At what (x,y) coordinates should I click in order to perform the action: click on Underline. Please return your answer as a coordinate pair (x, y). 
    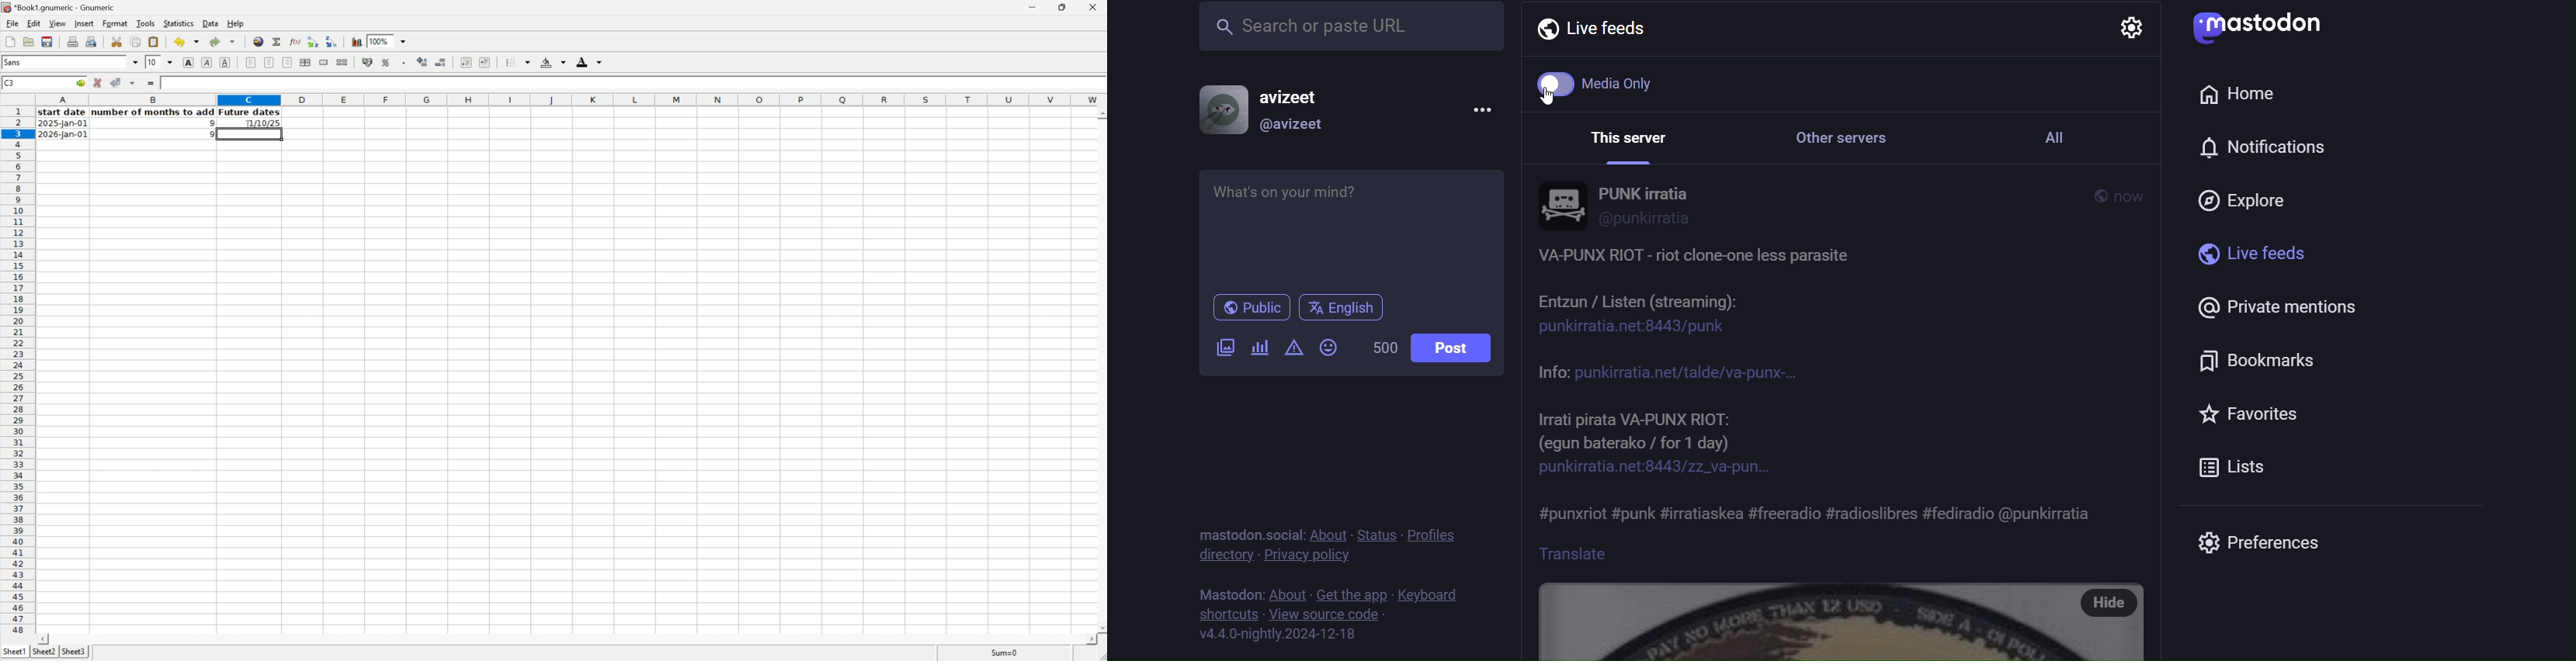
    Looking at the image, I should click on (226, 62).